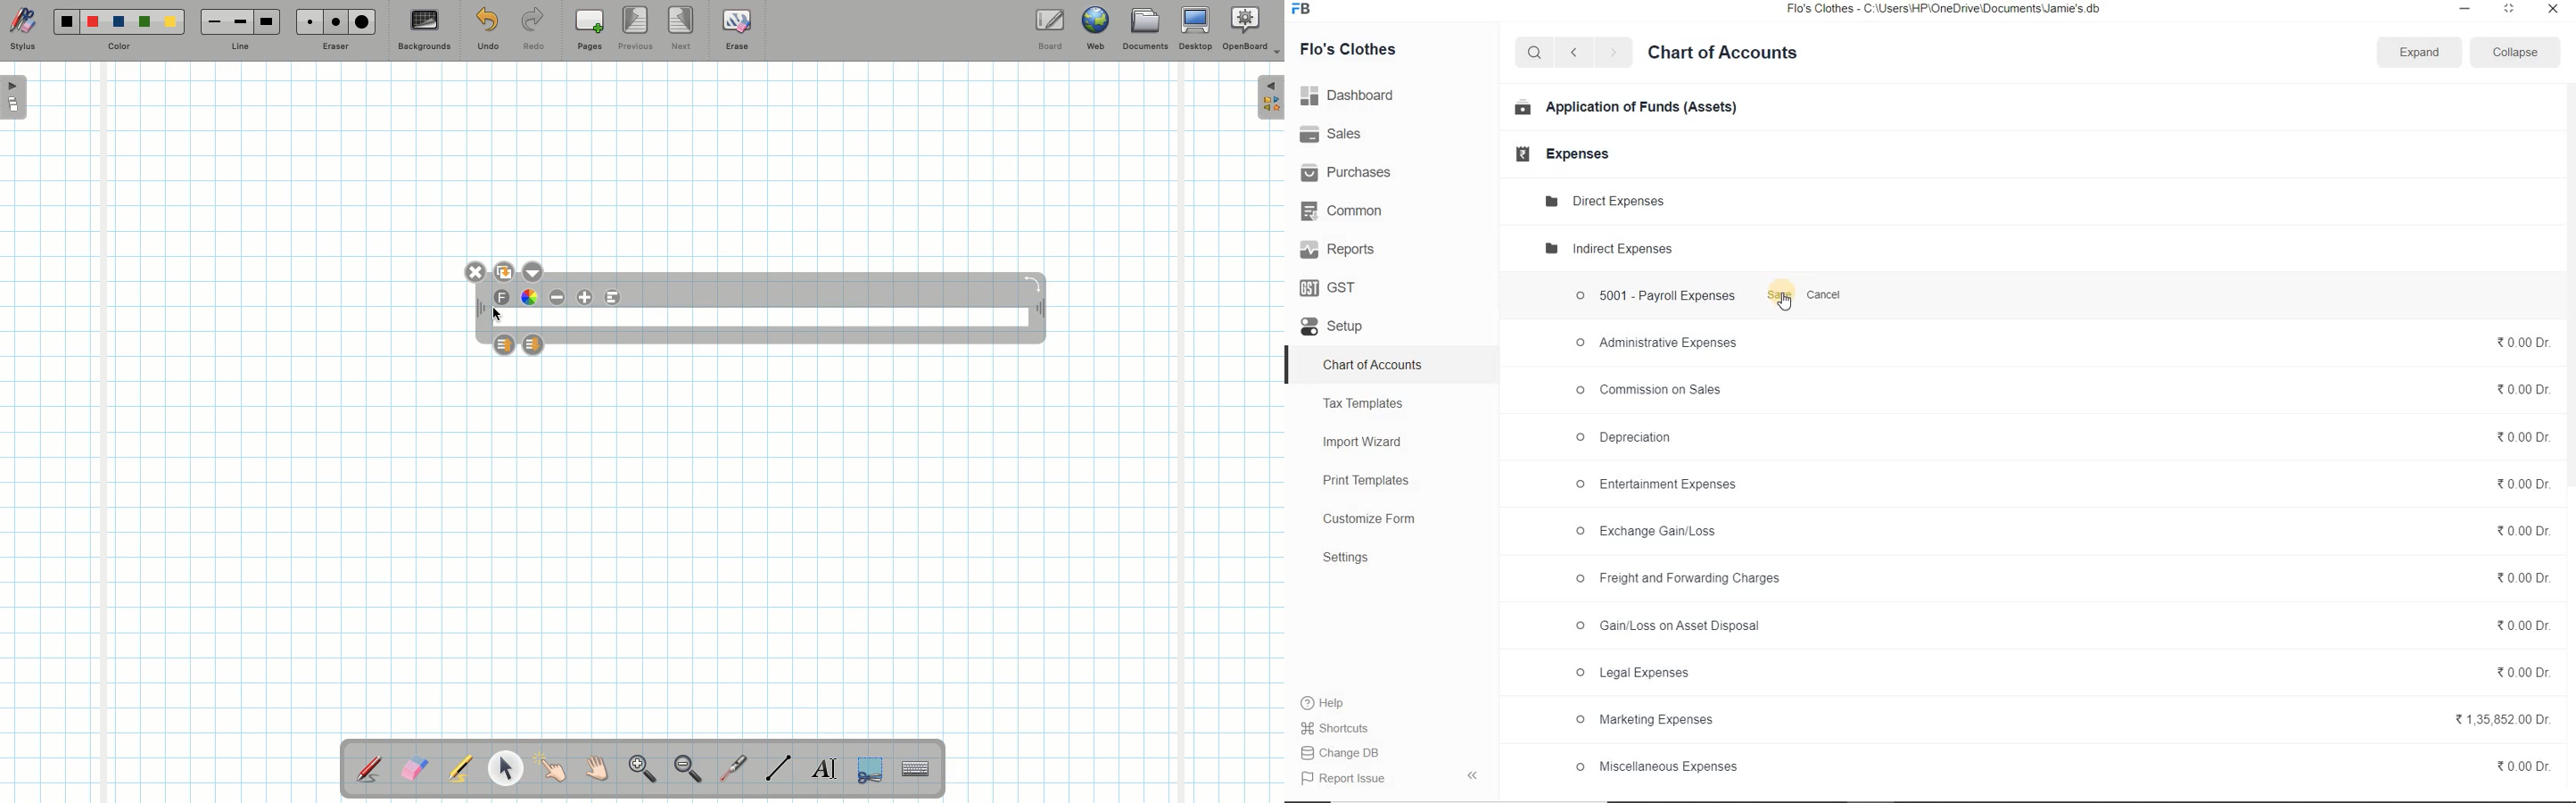 The width and height of the screenshot is (2576, 812). Describe the element at coordinates (505, 768) in the screenshot. I see `Pointer` at that location.